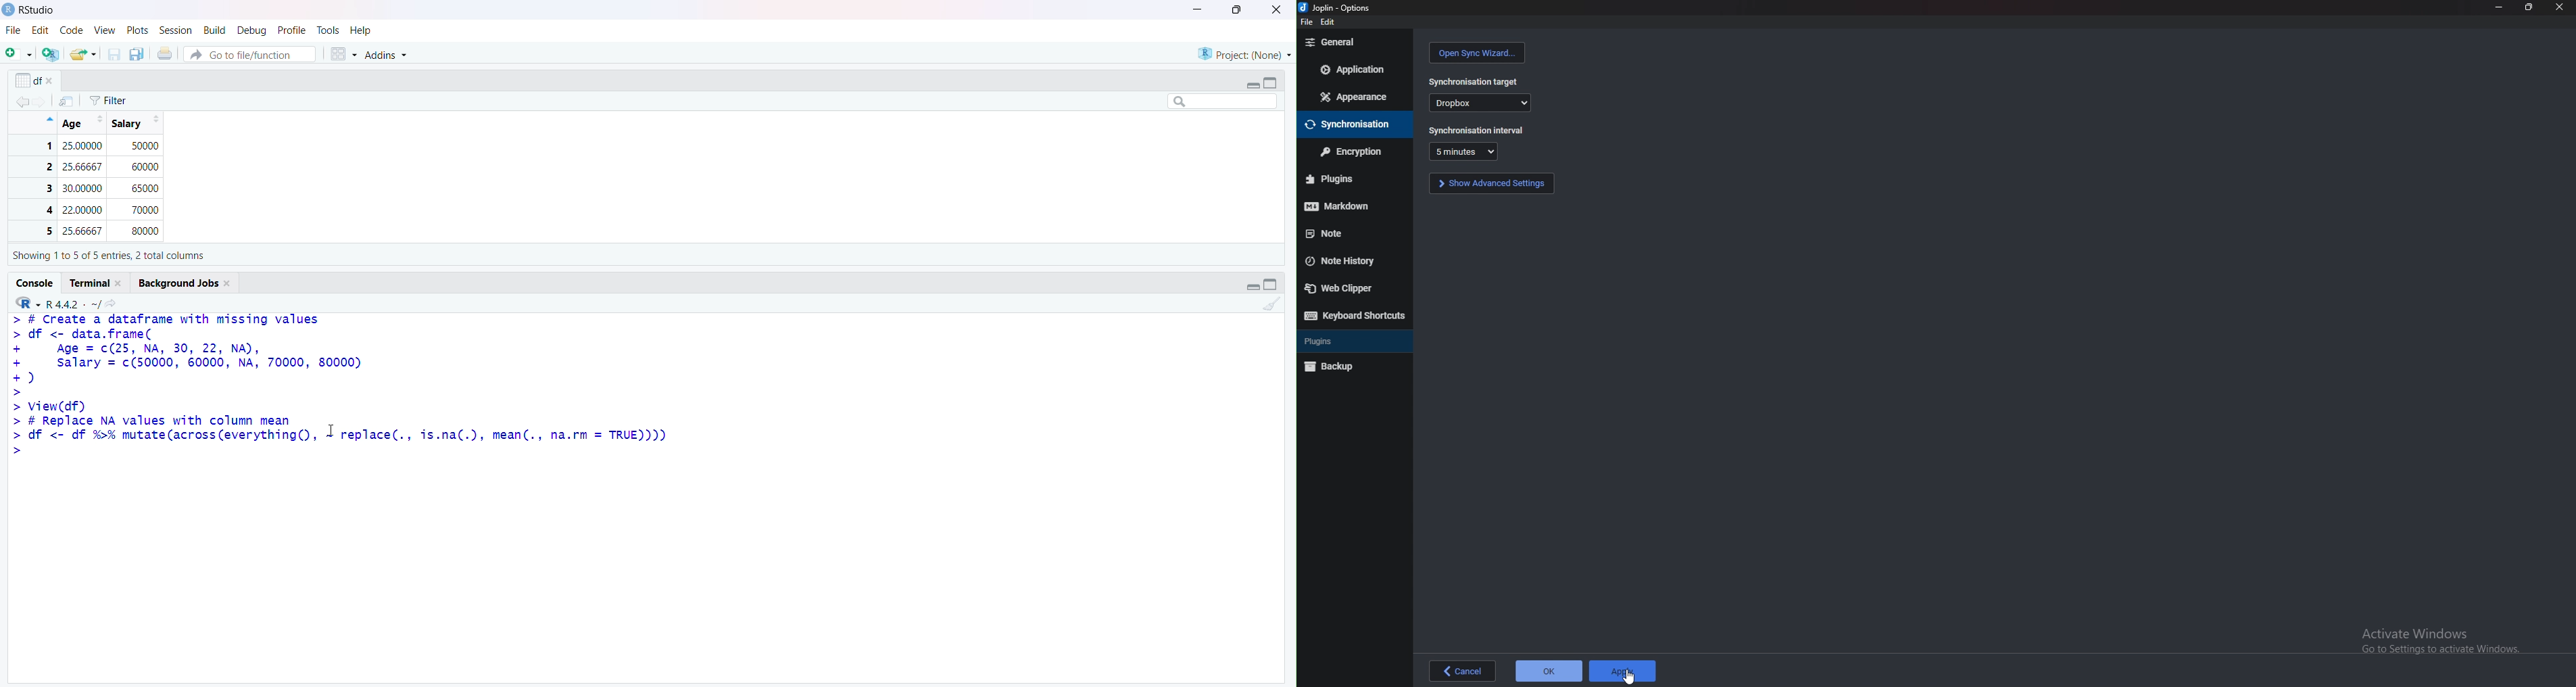 This screenshot has width=2576, height=700. Describe the element at coordinates (51, 53) in the screenshot. I see `Create a project` at that location.